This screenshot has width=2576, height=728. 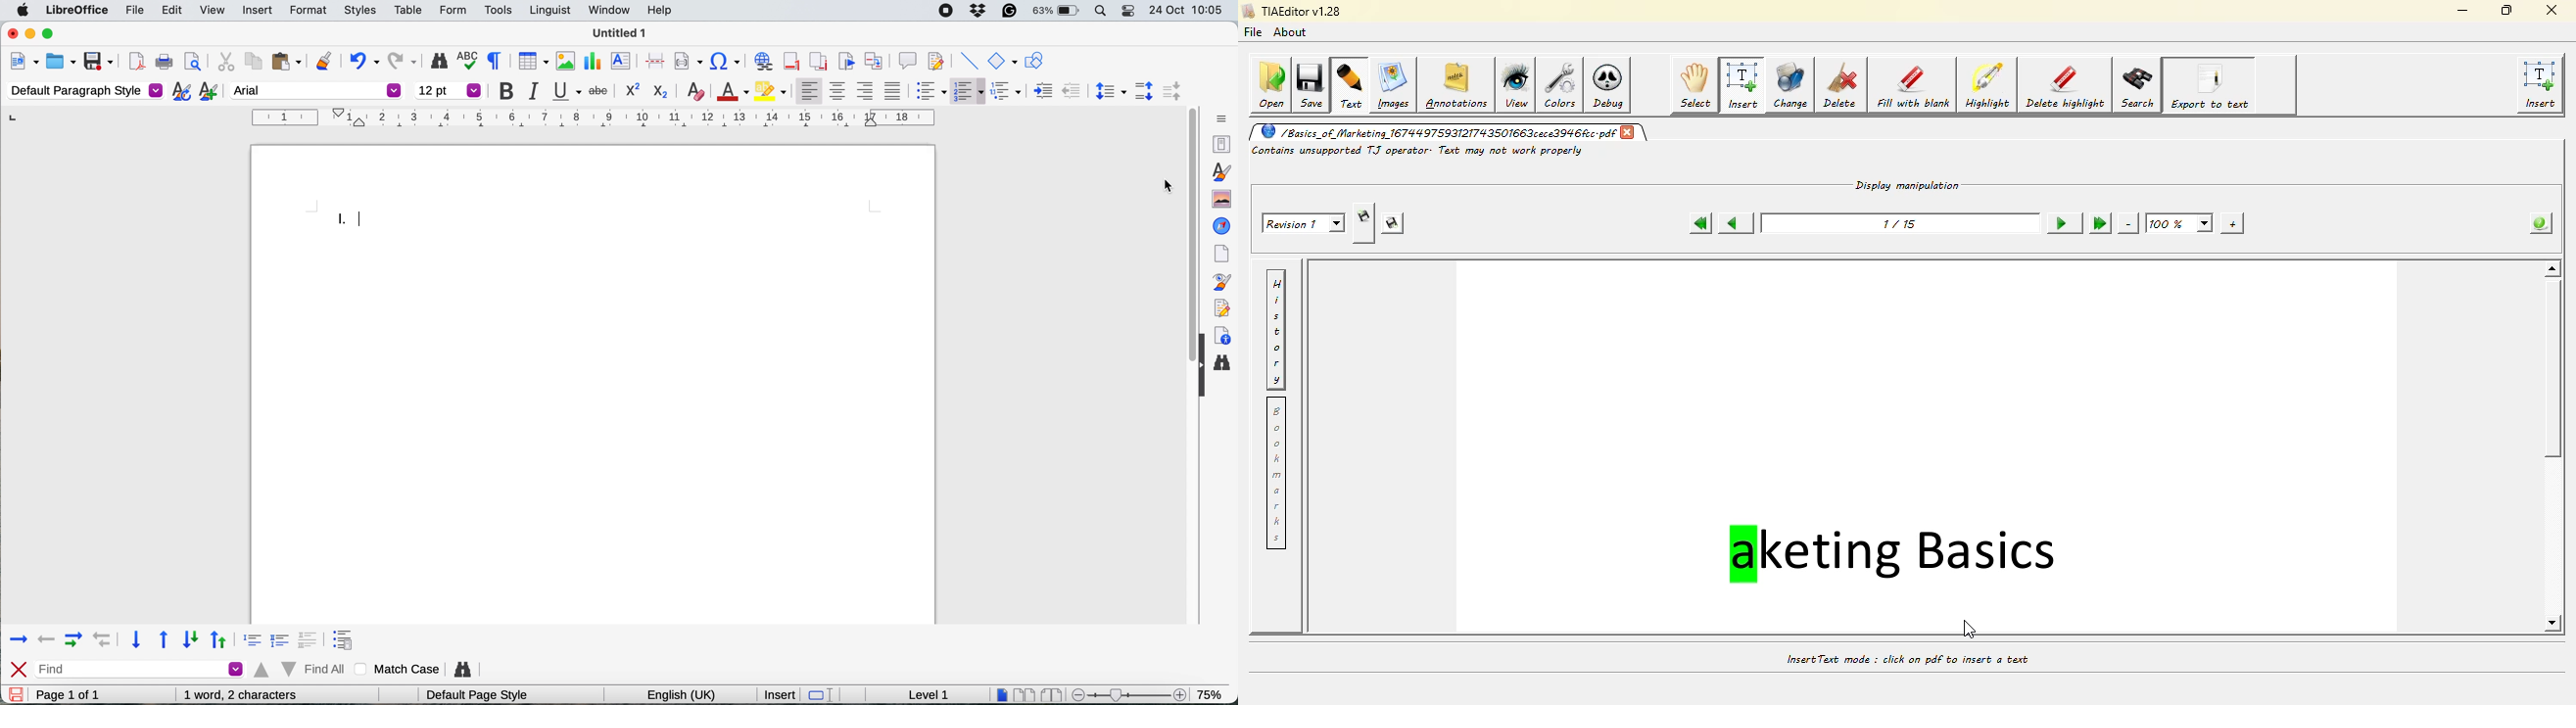 What do you see at coordinates (1145, 91) in the screenshot?
I see `increase paragraph spacing` at bounding box center [1145, 91].